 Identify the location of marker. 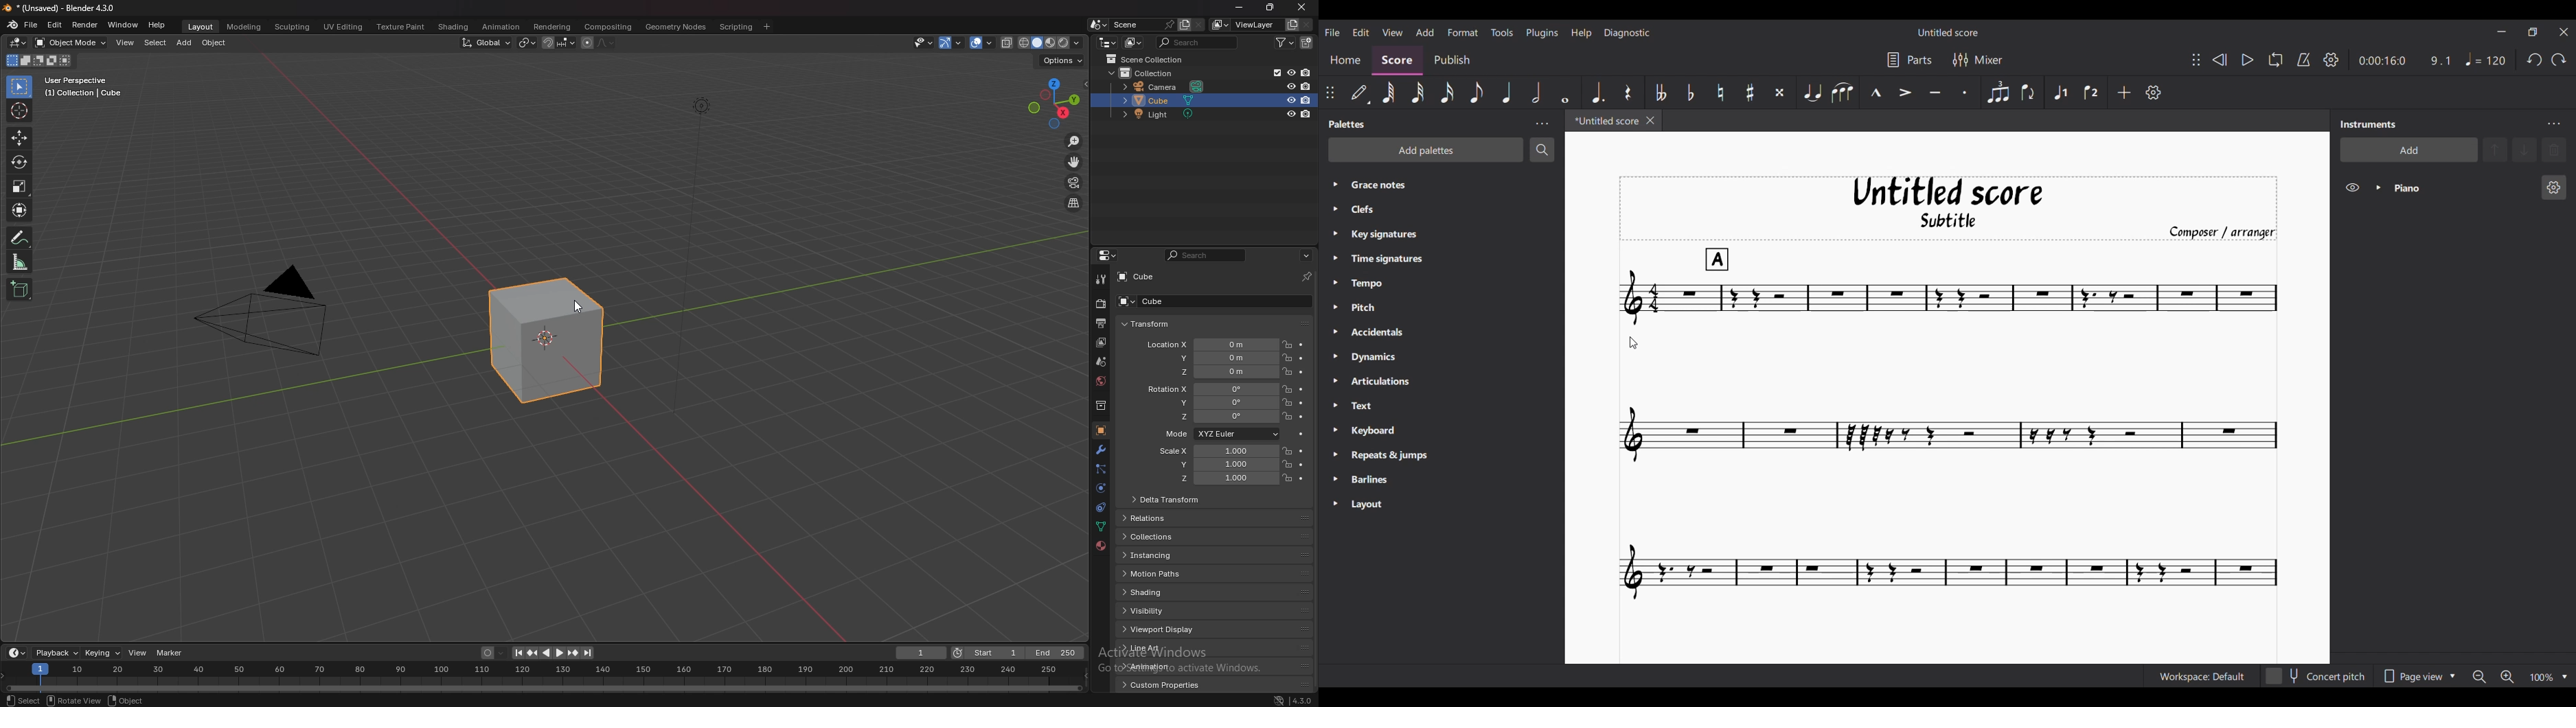
(170, 653).